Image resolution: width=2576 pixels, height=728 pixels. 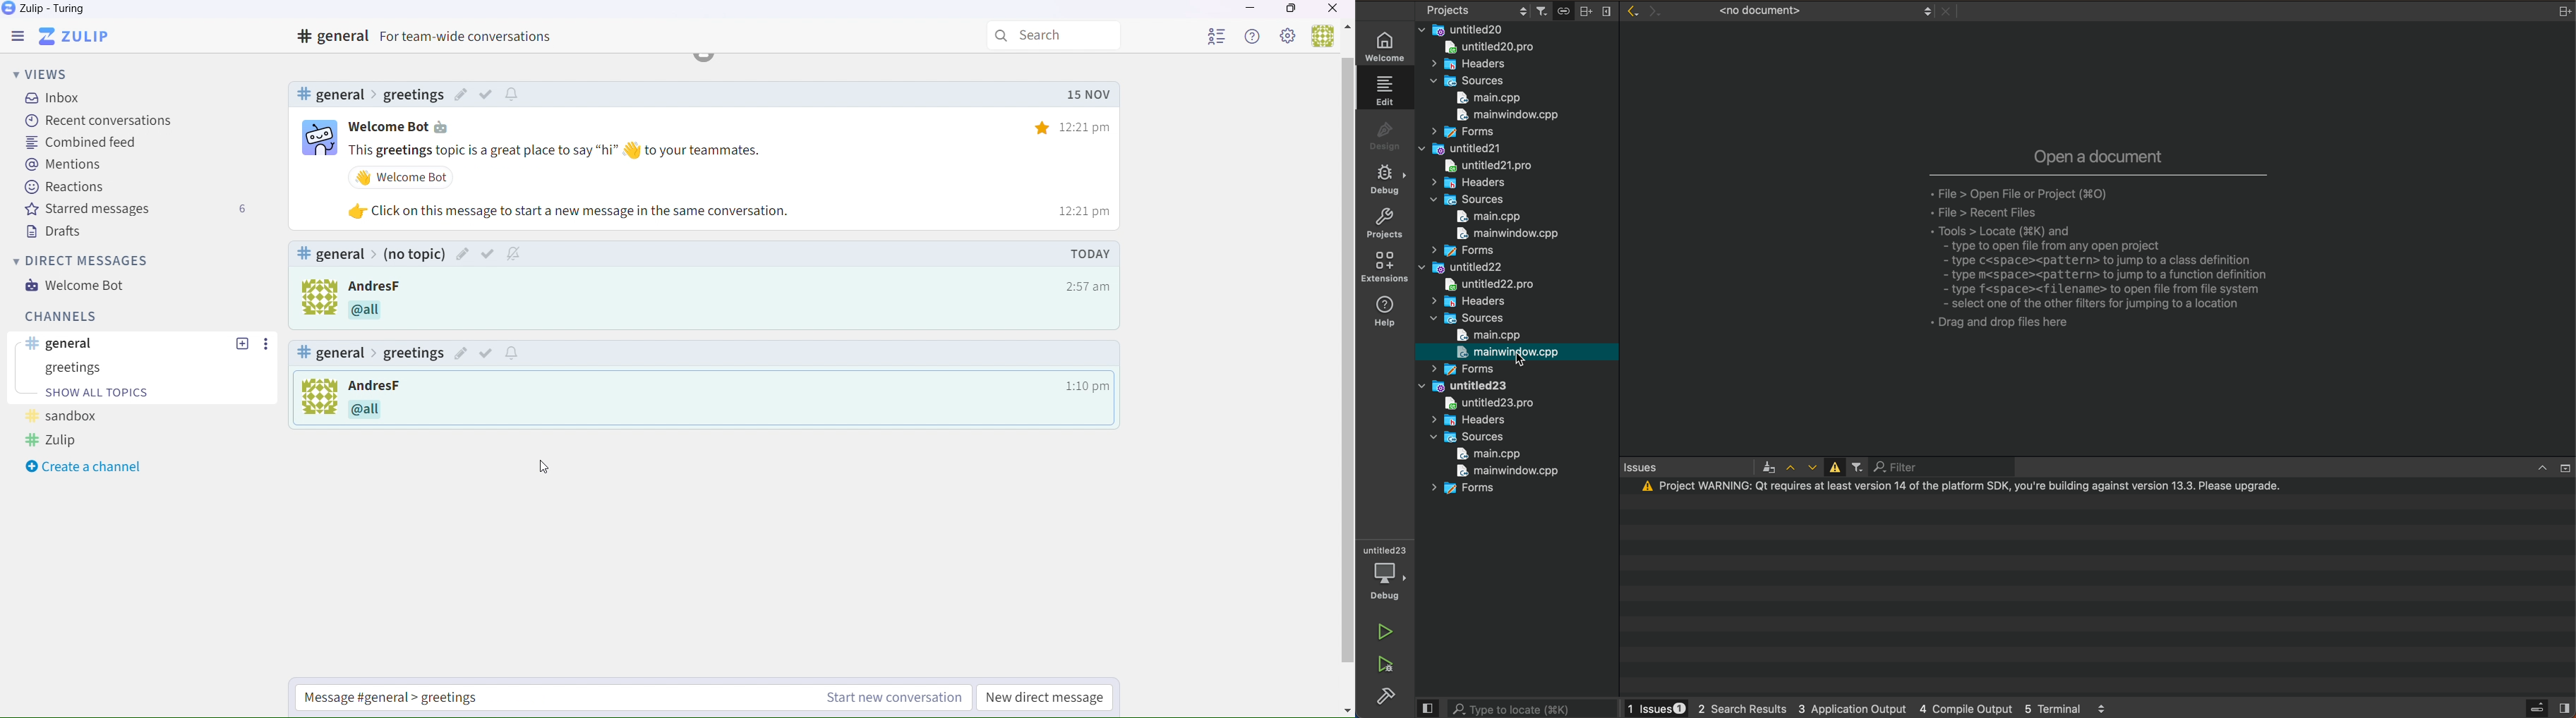 What do you see at coordinates (83, 288) in the screenshot?
I see `Welcome bot` at bounding box center [83, 288].